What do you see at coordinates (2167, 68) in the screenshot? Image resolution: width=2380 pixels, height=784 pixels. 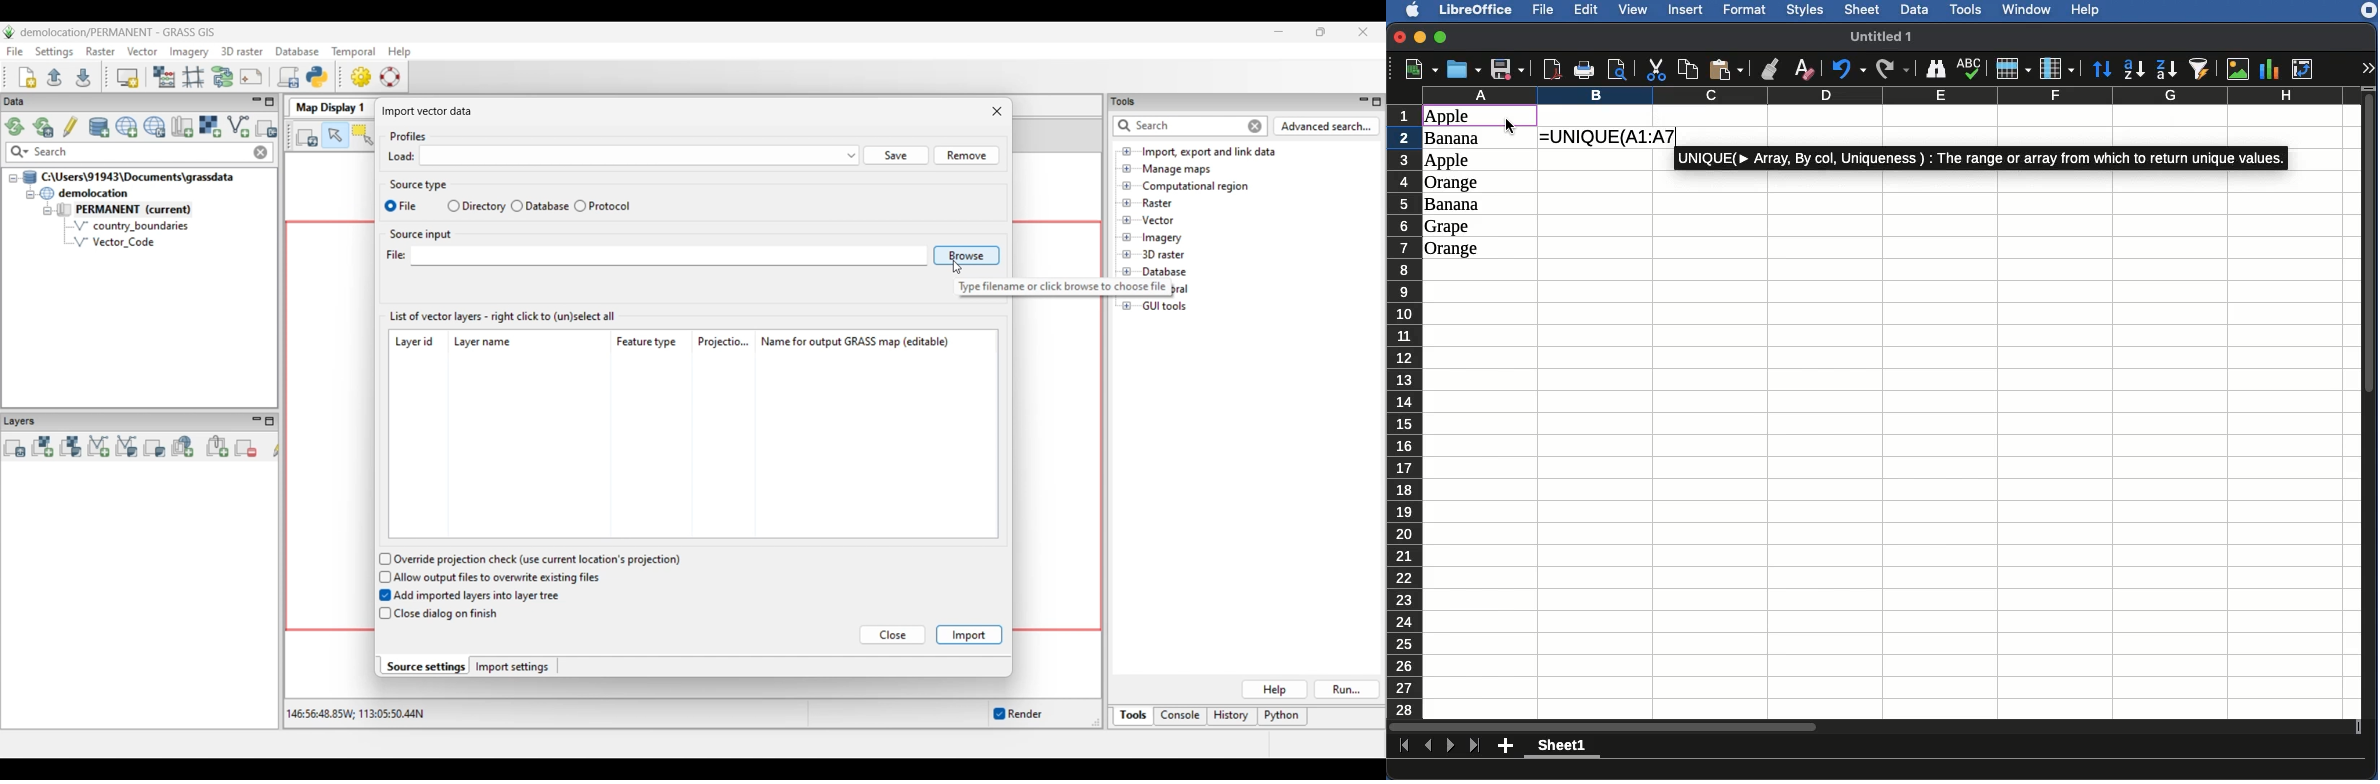 I see `Descending` at bounding box center [2167, 68].